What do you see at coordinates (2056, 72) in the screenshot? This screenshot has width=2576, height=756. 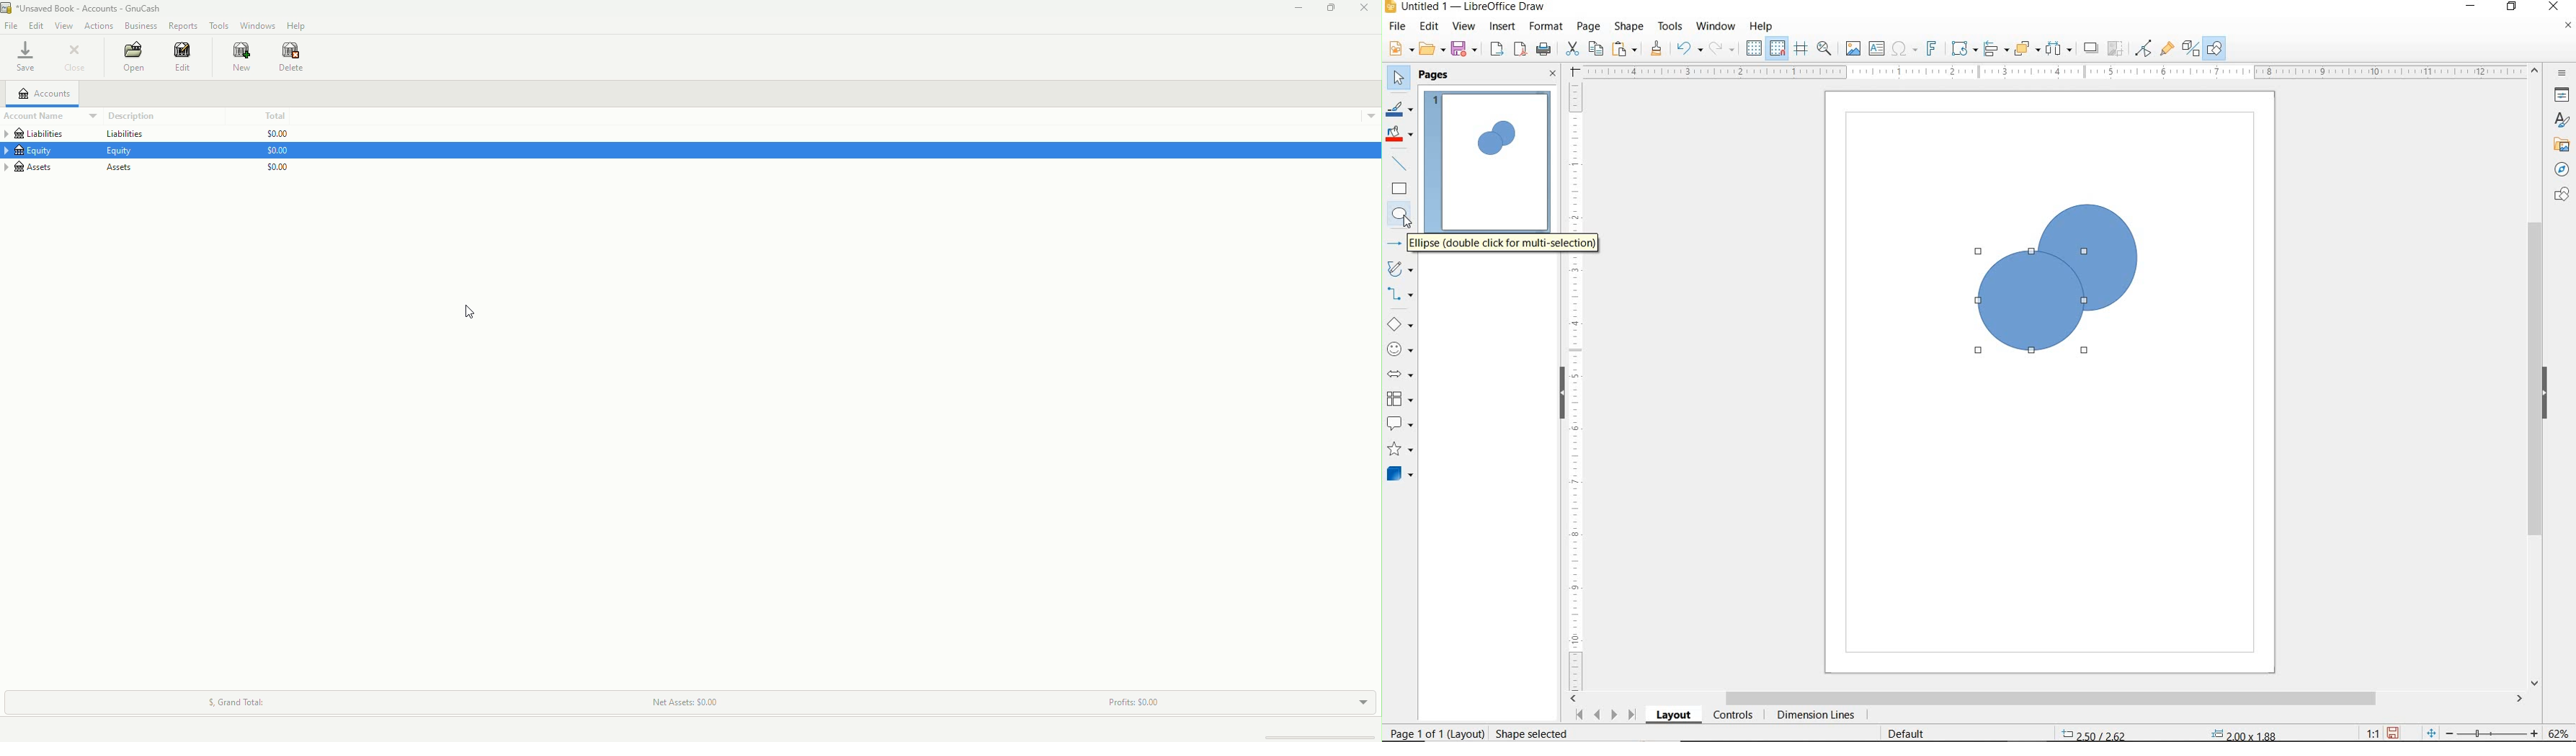 I see `RULER` at bounding box center [2056, 72].